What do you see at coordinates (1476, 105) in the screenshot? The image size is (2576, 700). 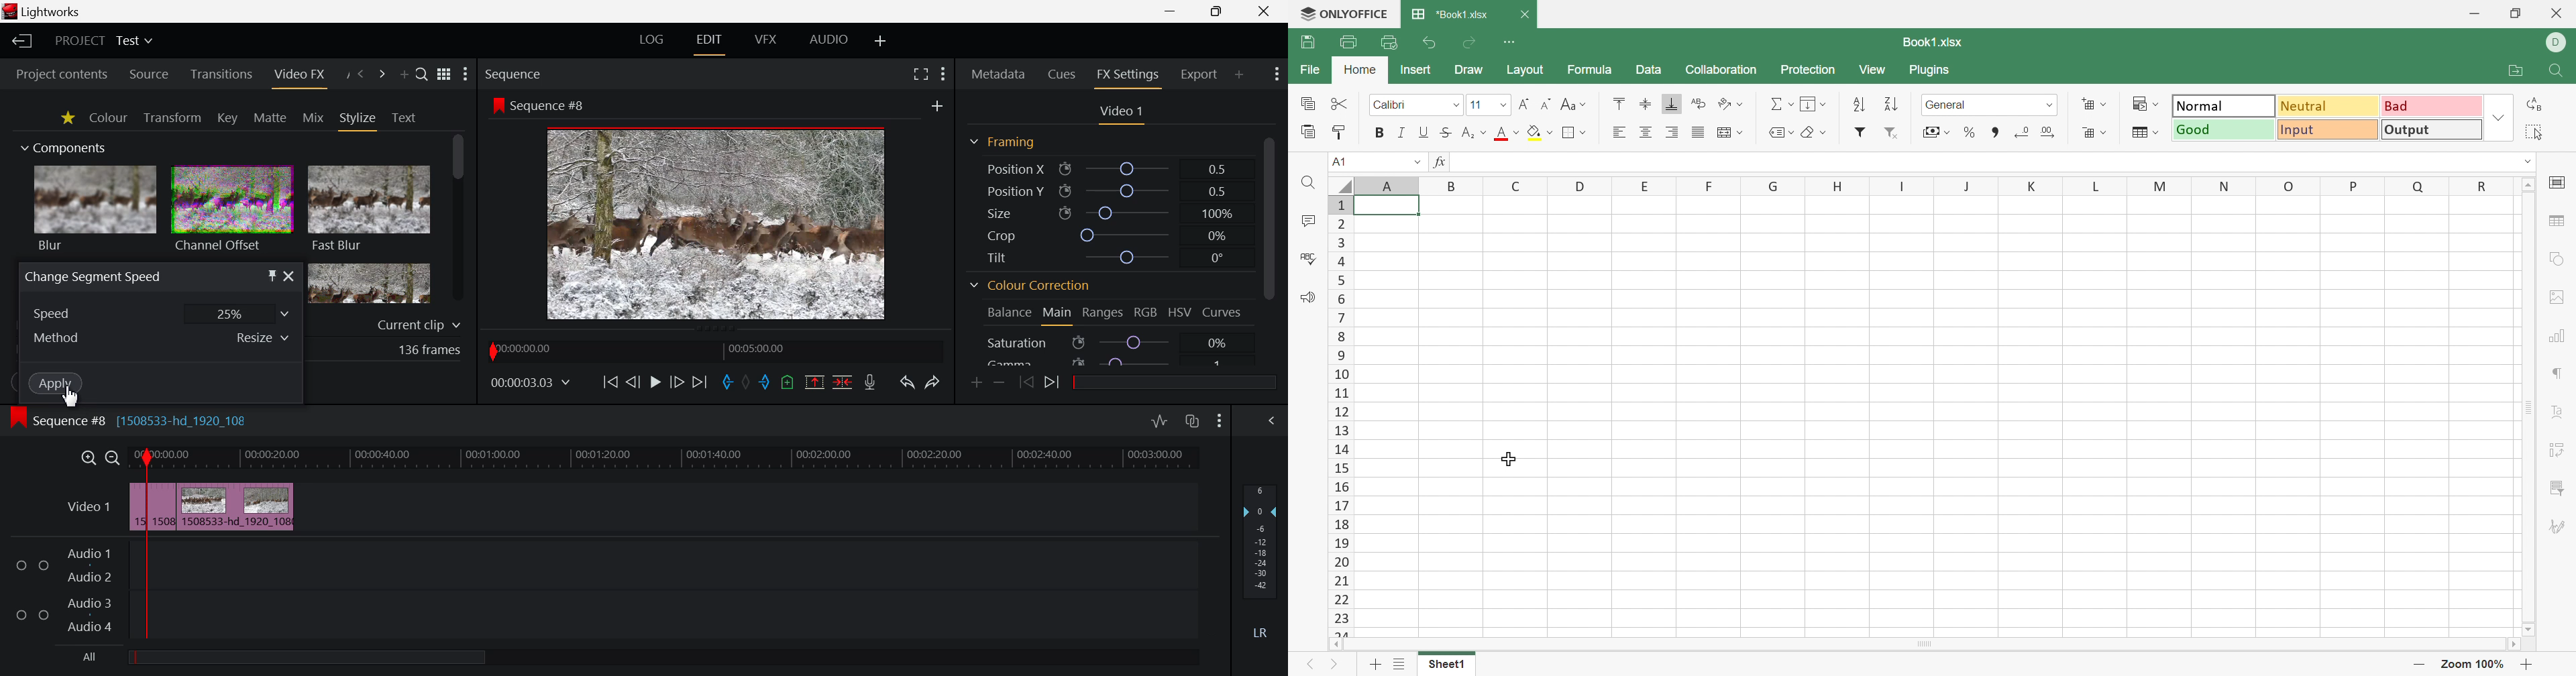 I see `11` at bounding box center [1476, 105].